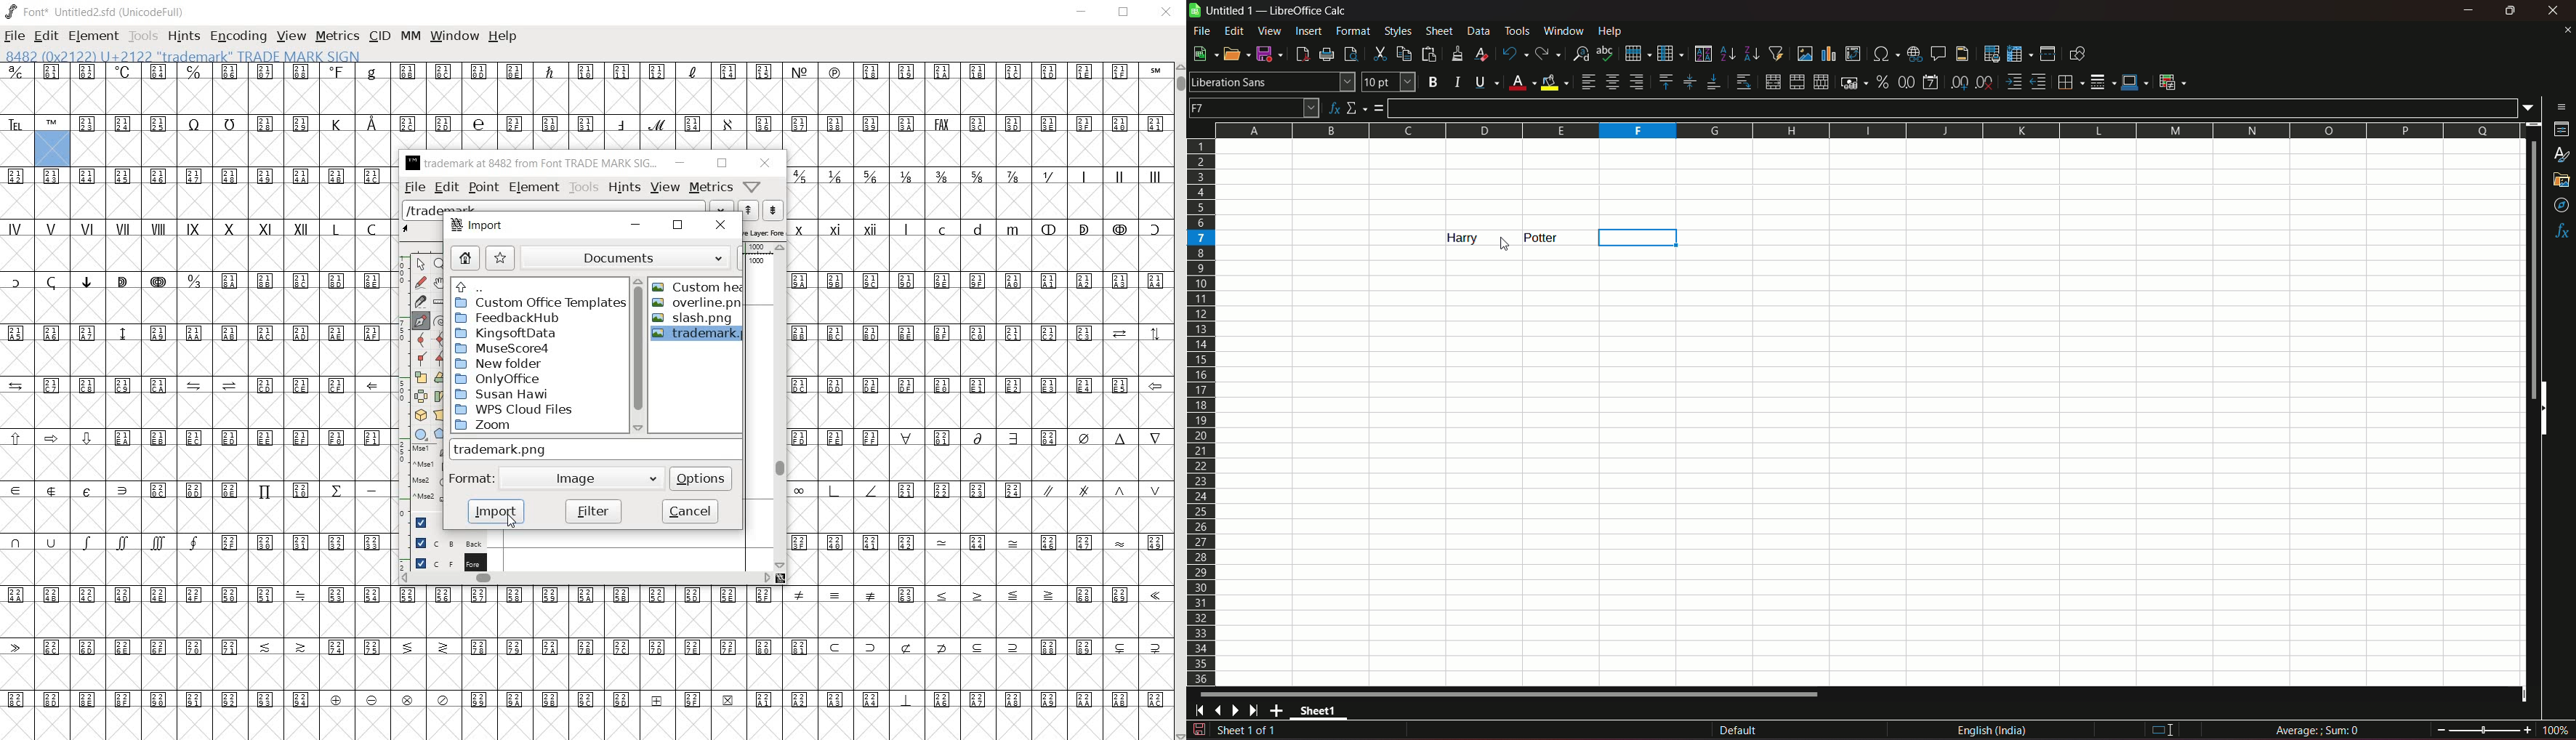  What do you see at coordinates (1580, 52) in the screenshot?
I see `find and replace` at bounding box center [1580, 52].